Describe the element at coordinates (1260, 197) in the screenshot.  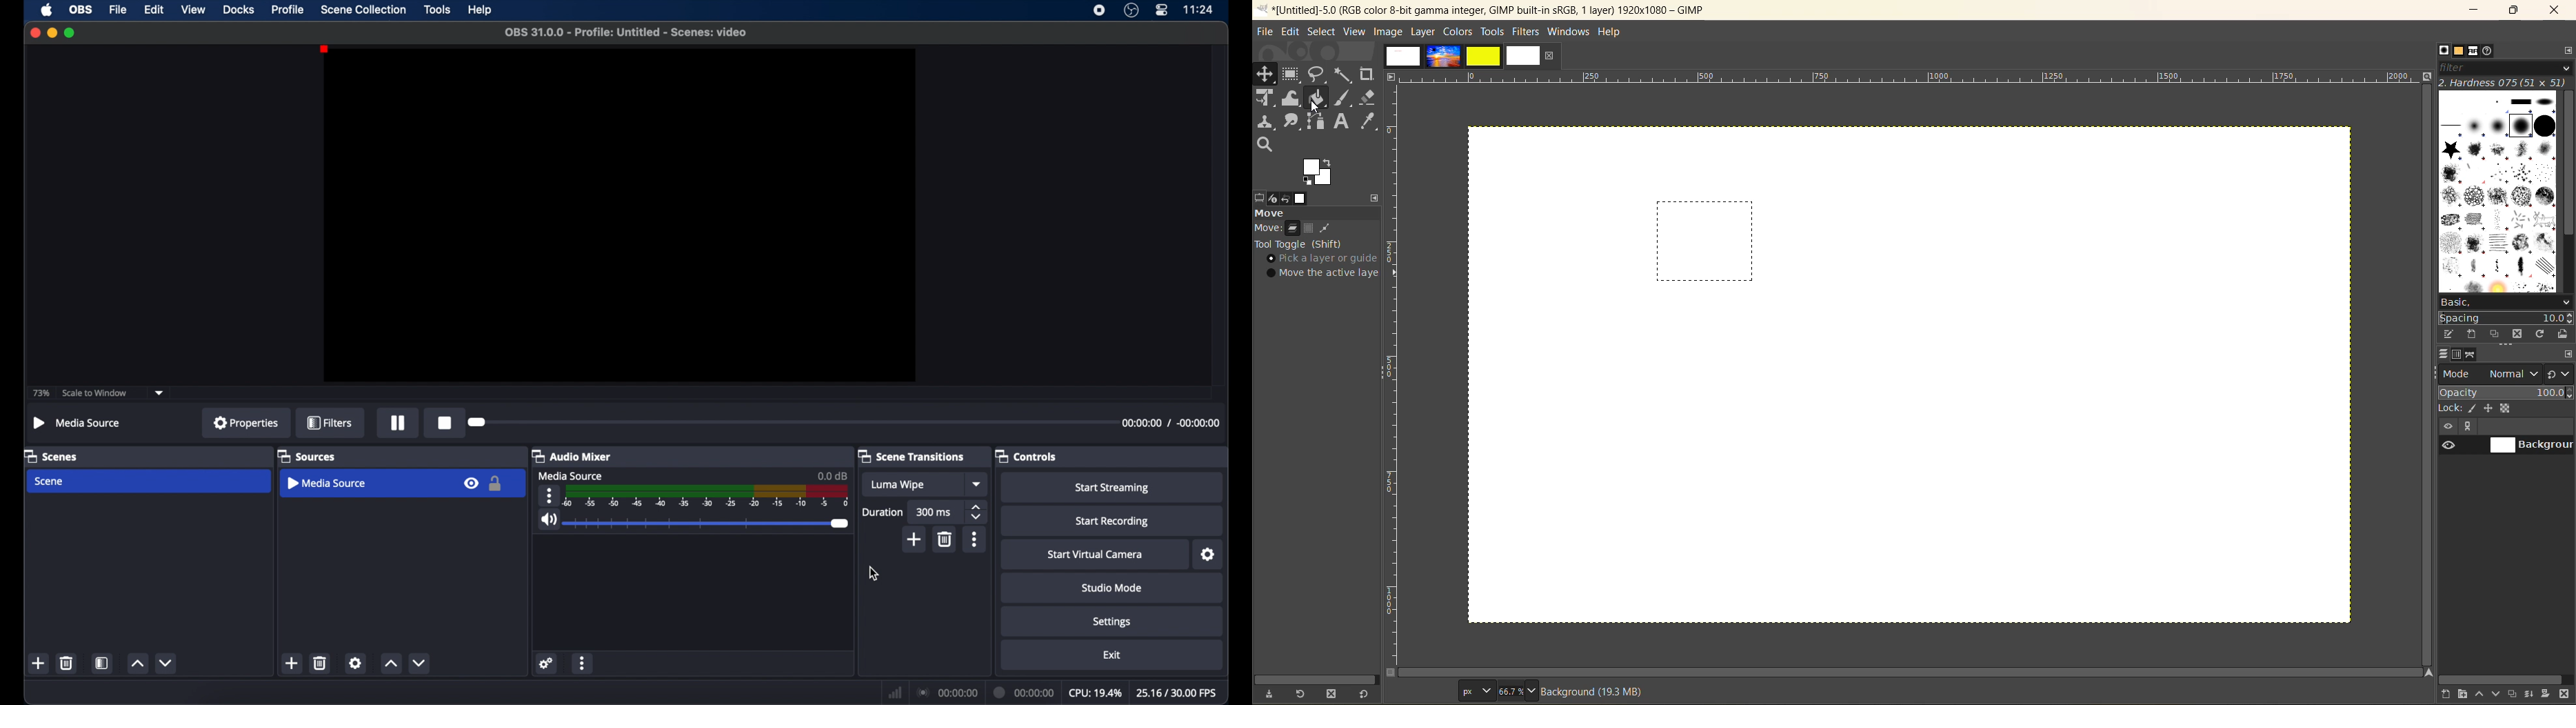
I see `tool options` at that location.